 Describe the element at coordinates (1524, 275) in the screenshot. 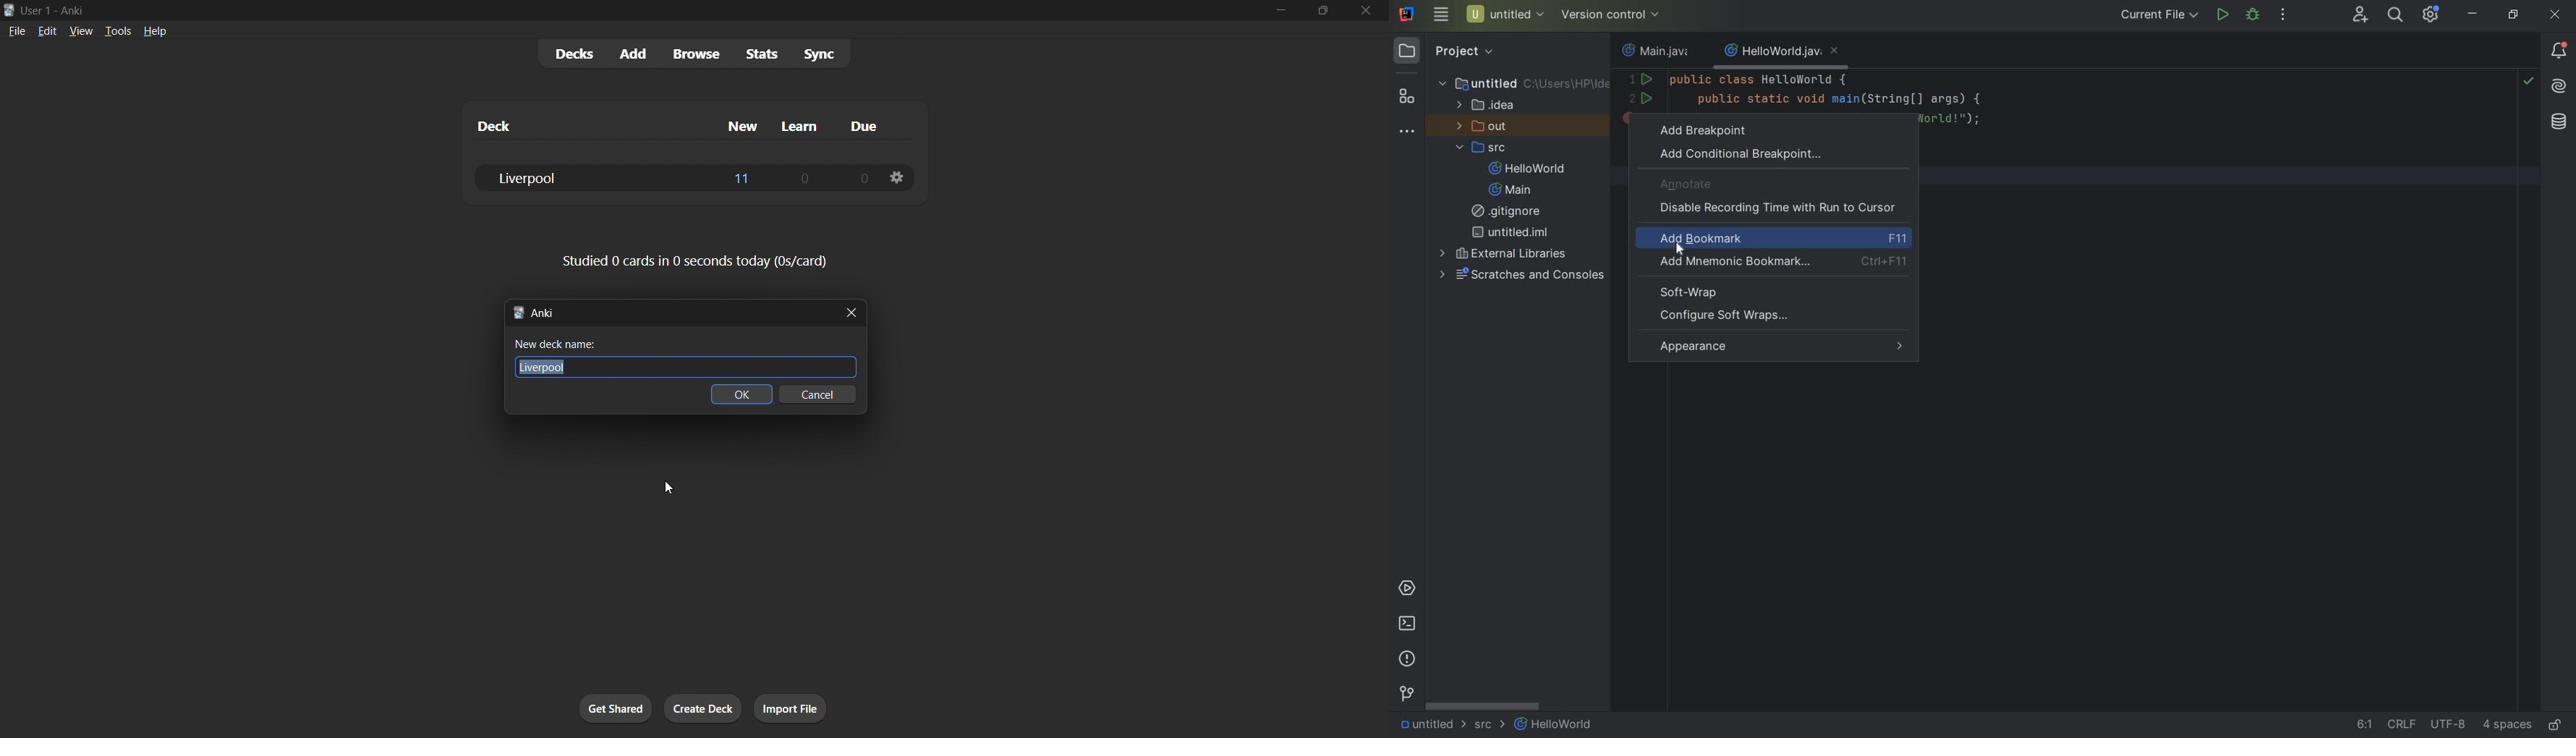

I see `Scratches and Console` at that location.